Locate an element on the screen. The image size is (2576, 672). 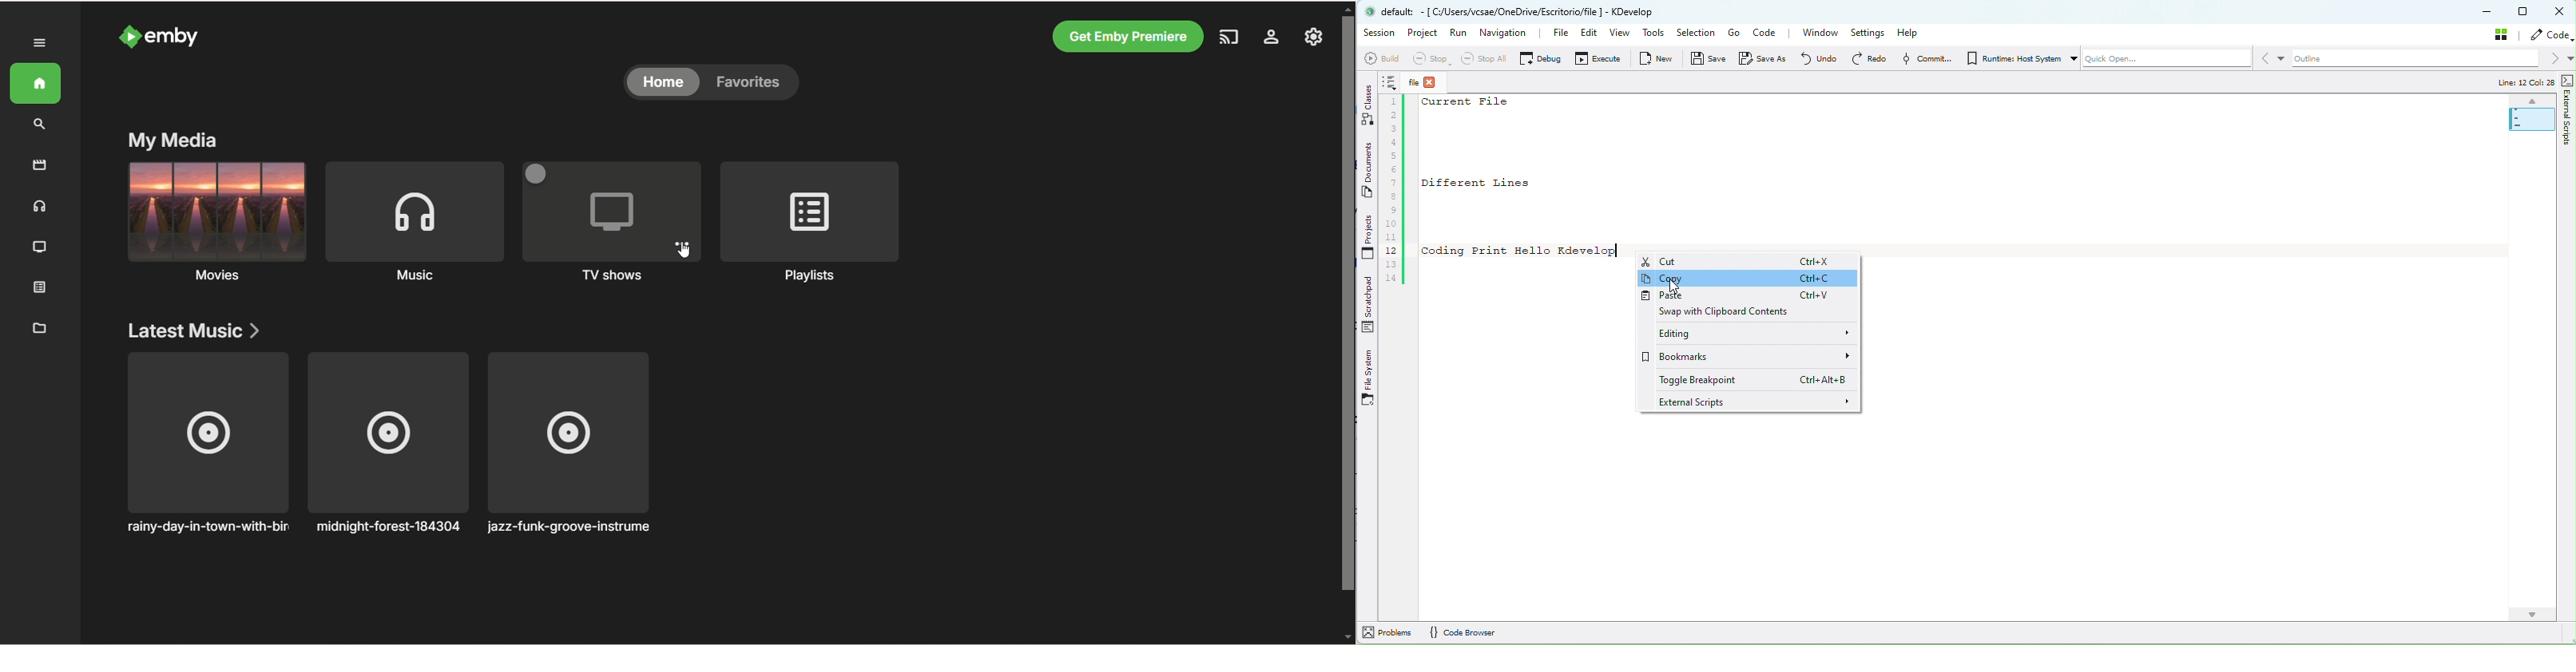
playlist is located at coordinates (44, 289).